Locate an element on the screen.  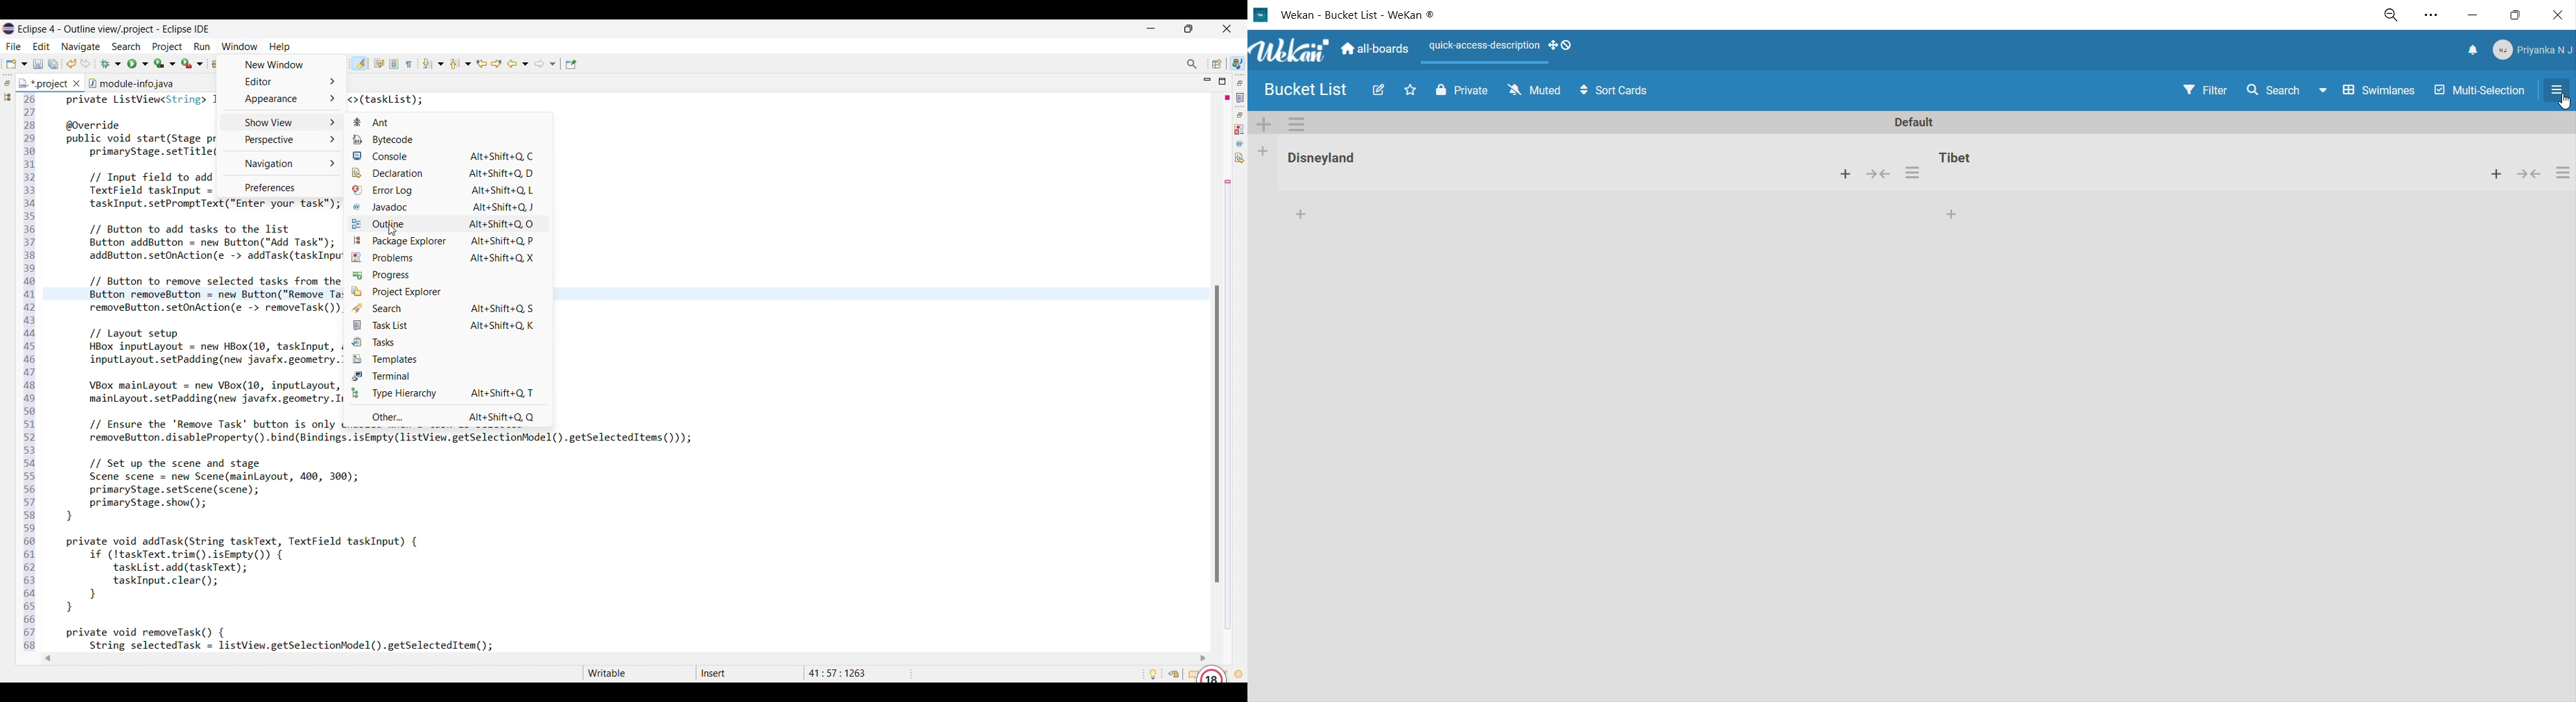
selecting open sidebar or close sidebar is located at coordinates (2559, 92).